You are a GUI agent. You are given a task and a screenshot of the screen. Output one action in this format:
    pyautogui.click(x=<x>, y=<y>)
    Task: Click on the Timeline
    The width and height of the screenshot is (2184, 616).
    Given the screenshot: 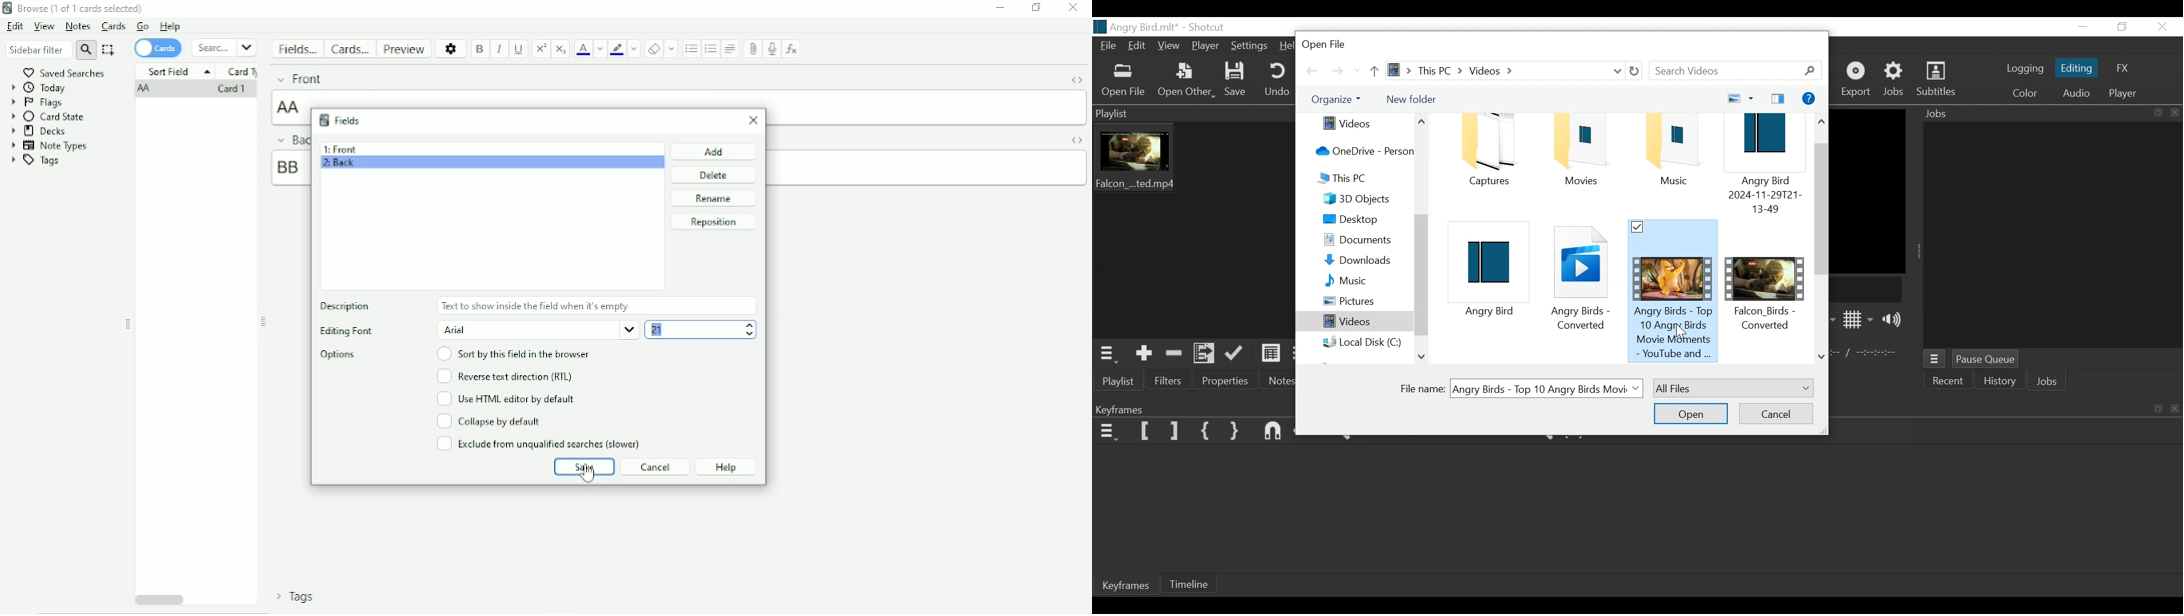 What is the action you would take?
    pyautogui.click(x=1189, y=584)
    